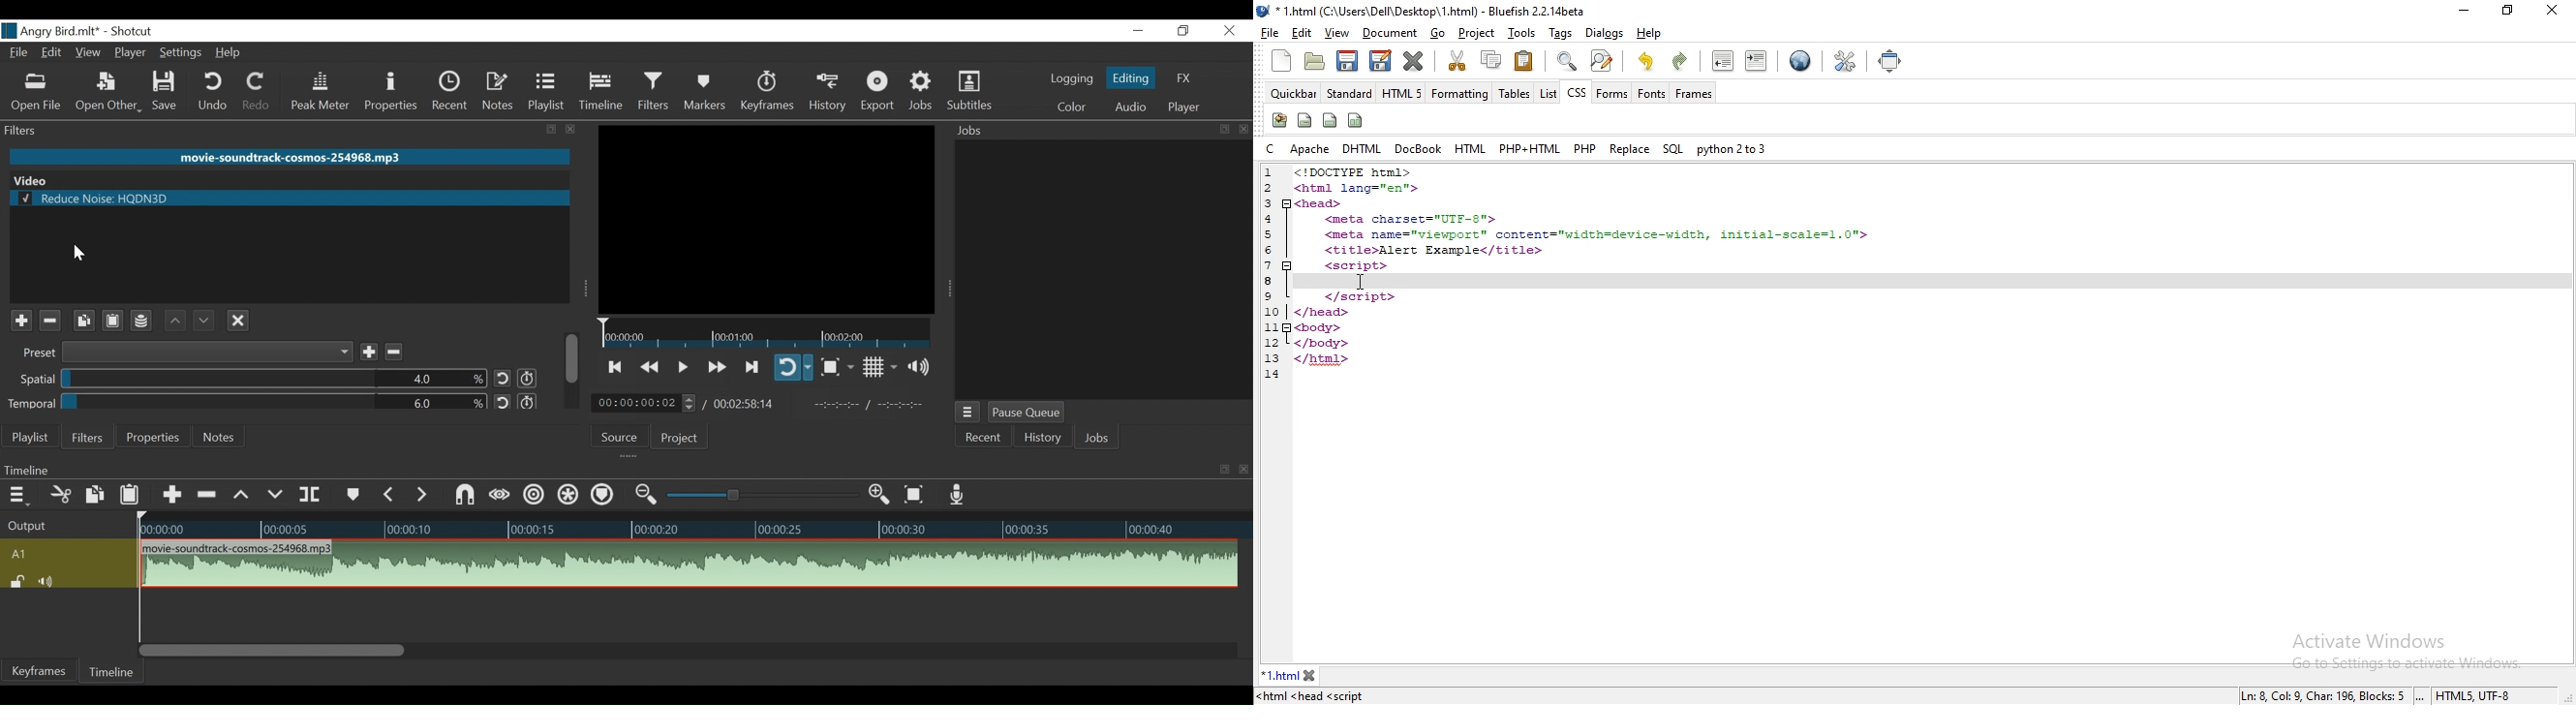 This screenshot has height=728, width=2576. I want to click on project, so click(1476, 33).